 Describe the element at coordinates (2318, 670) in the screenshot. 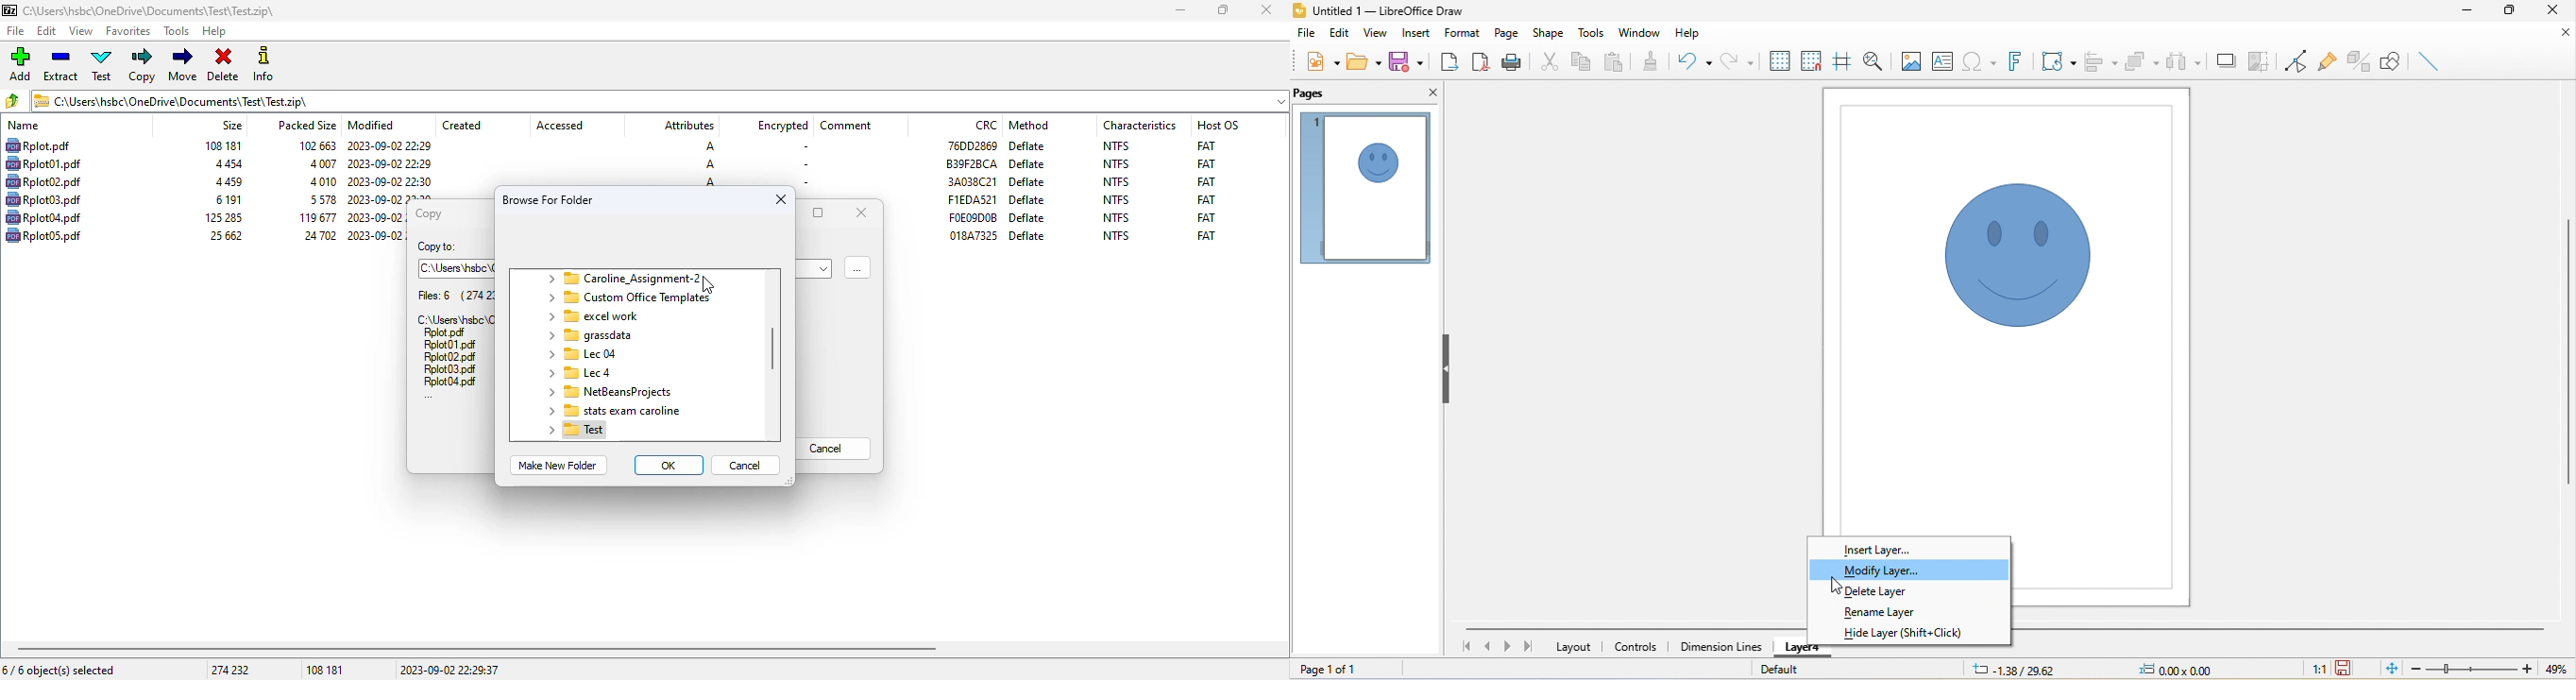

I see `1:1` at that location.